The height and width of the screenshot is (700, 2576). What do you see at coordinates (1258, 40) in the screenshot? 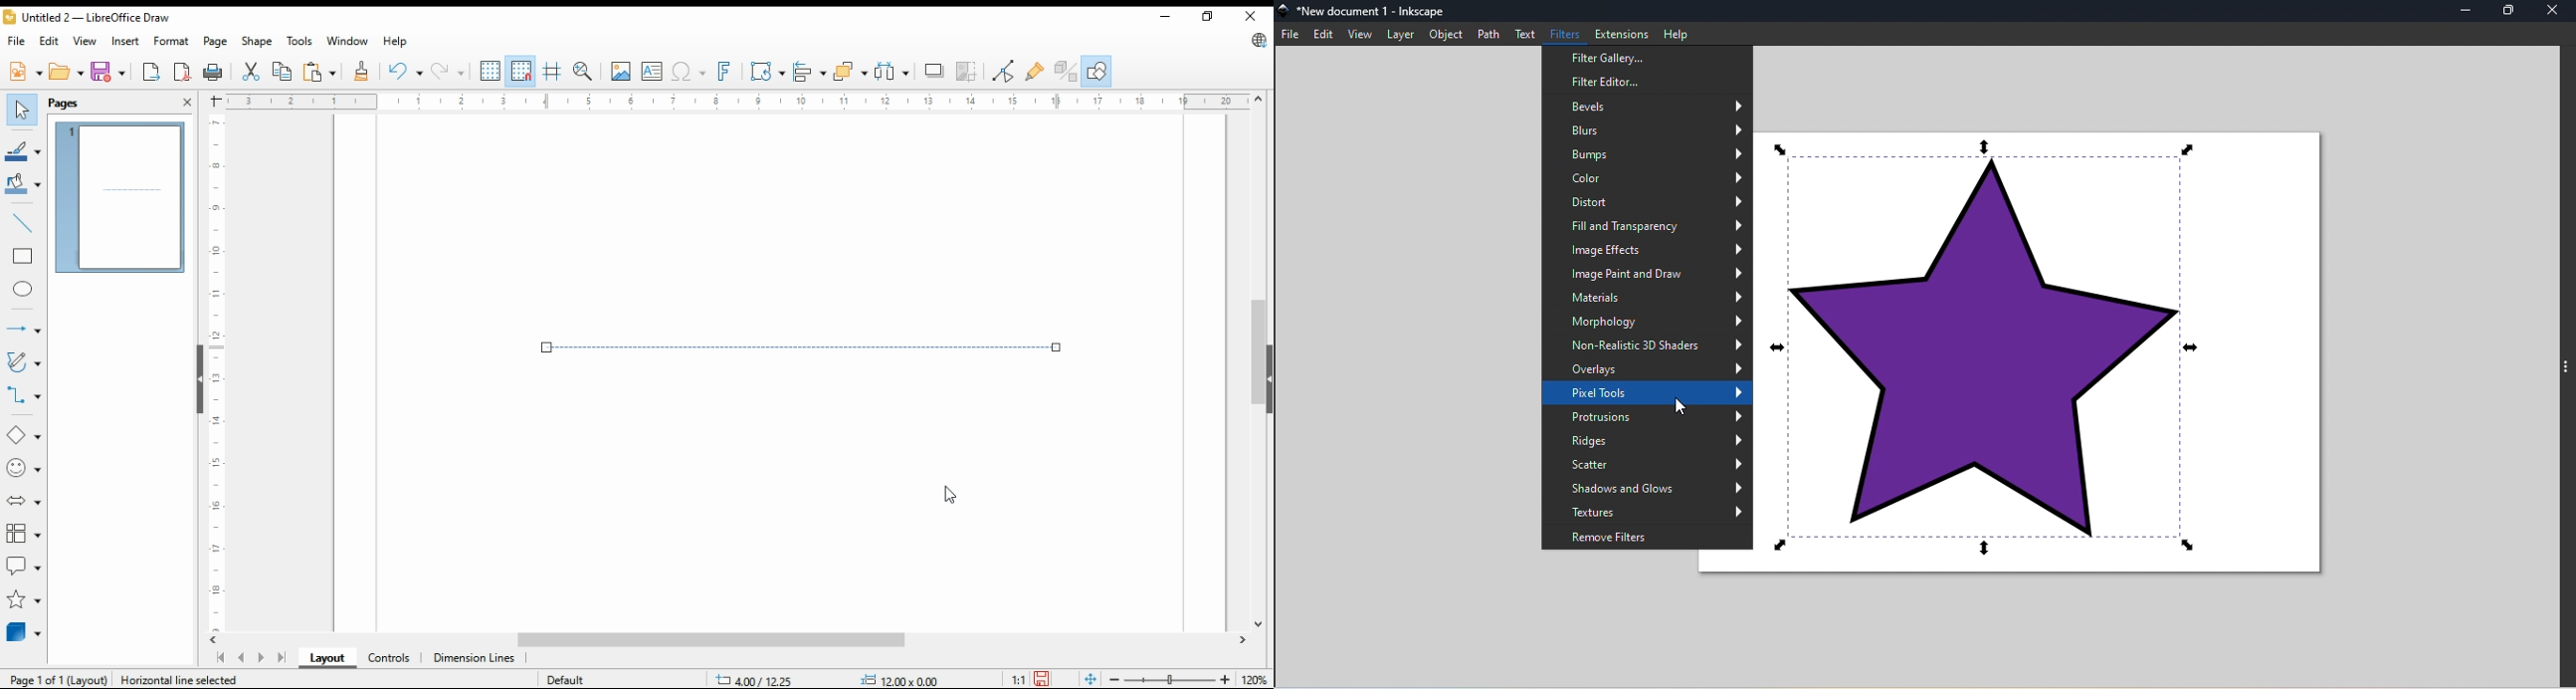
I see `libre office update` at bounding box center [1258, 40].